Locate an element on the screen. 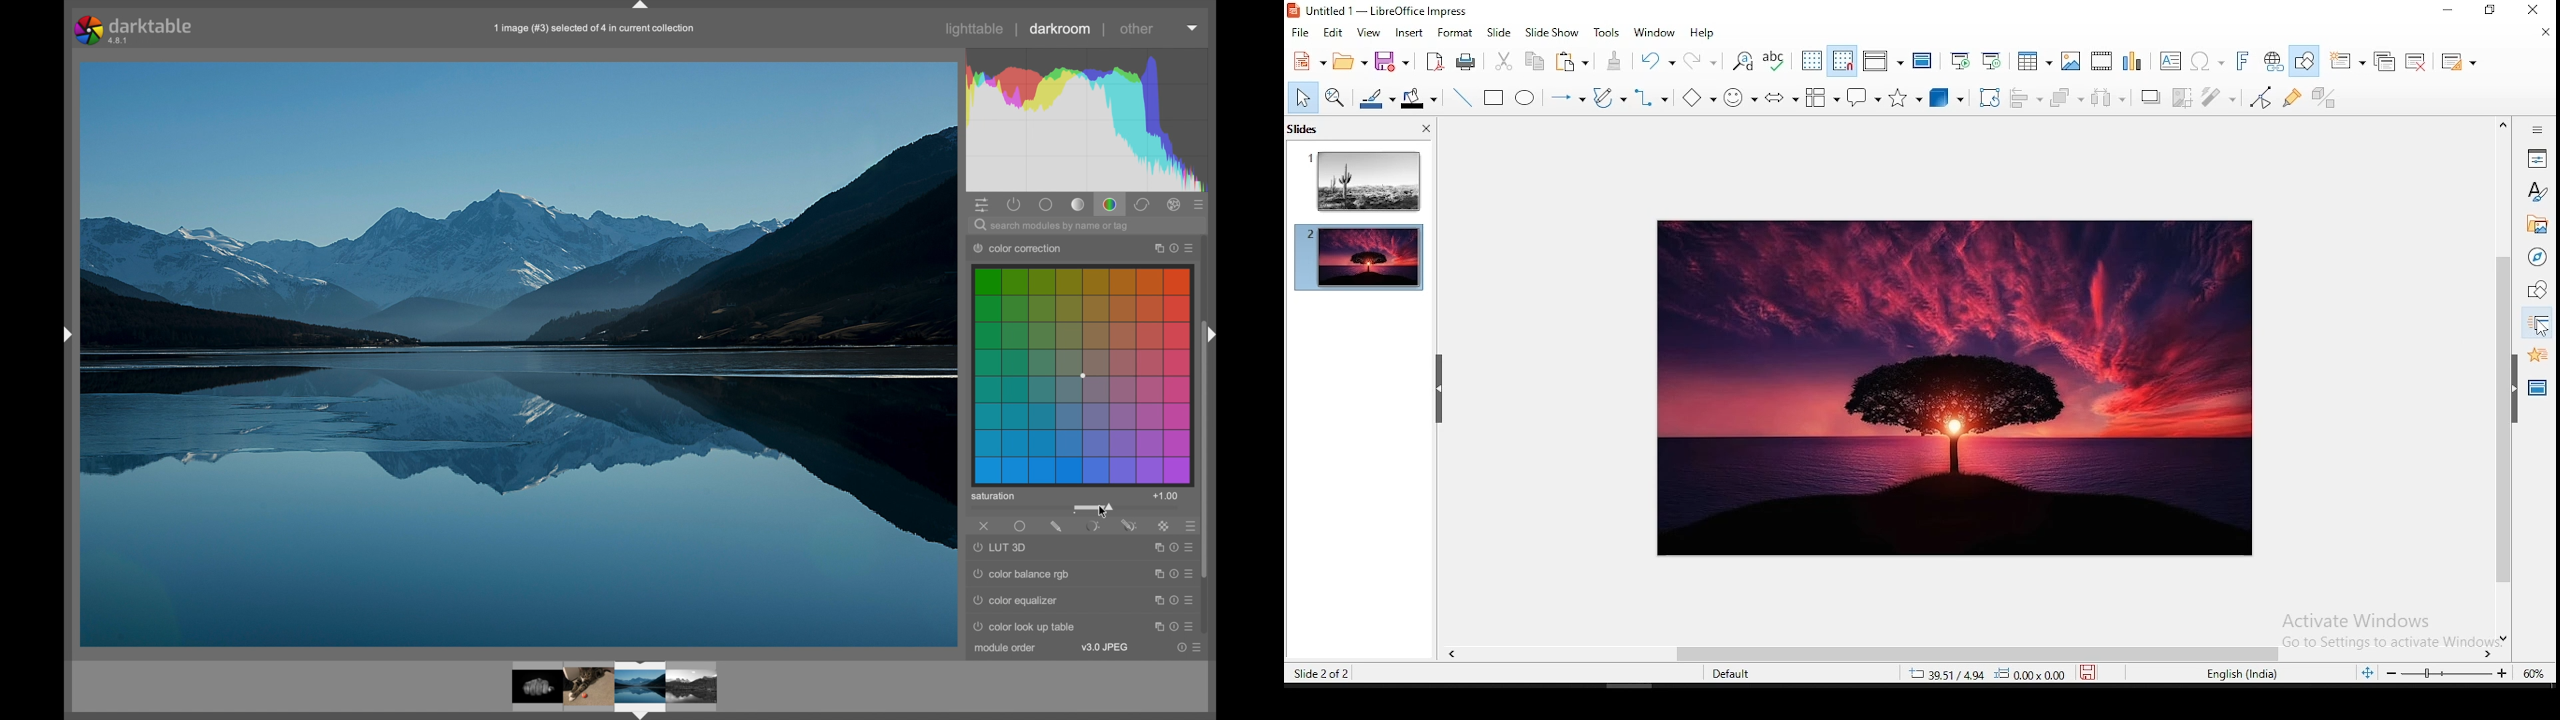  basic shapes is located at coordinates (1696, 97).